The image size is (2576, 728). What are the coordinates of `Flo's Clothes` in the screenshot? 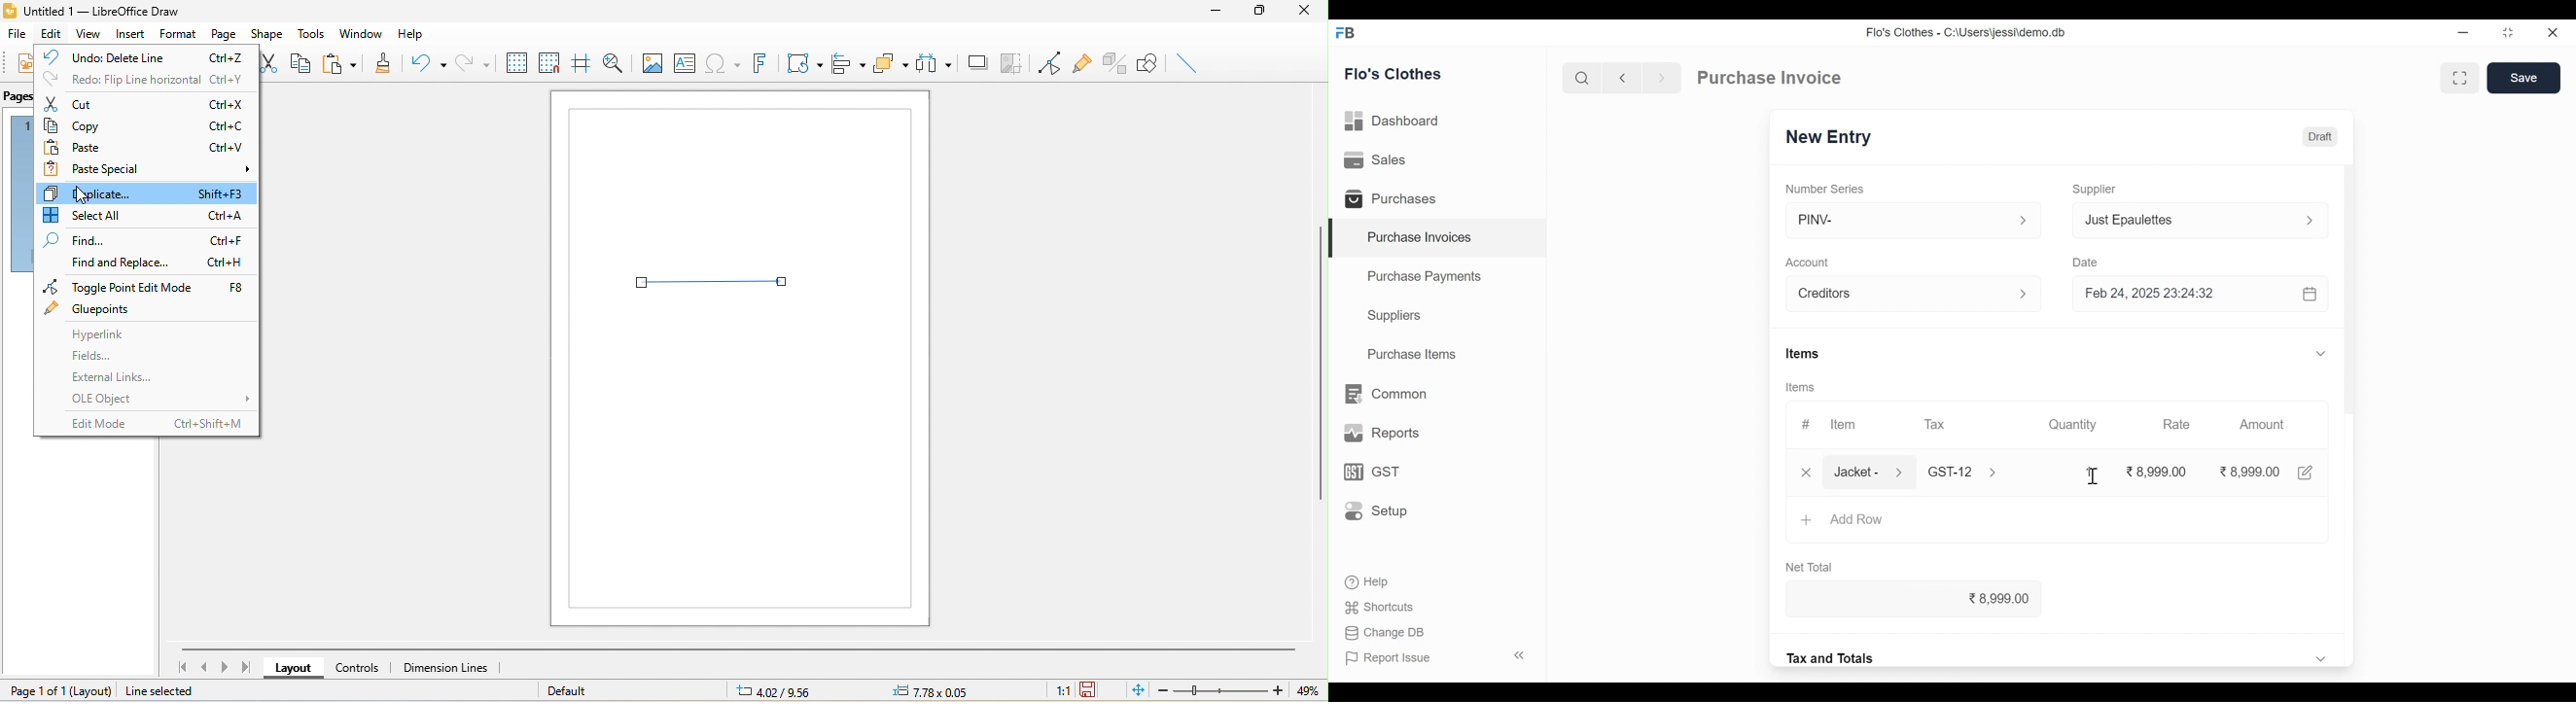 It's located at (1395, 73).